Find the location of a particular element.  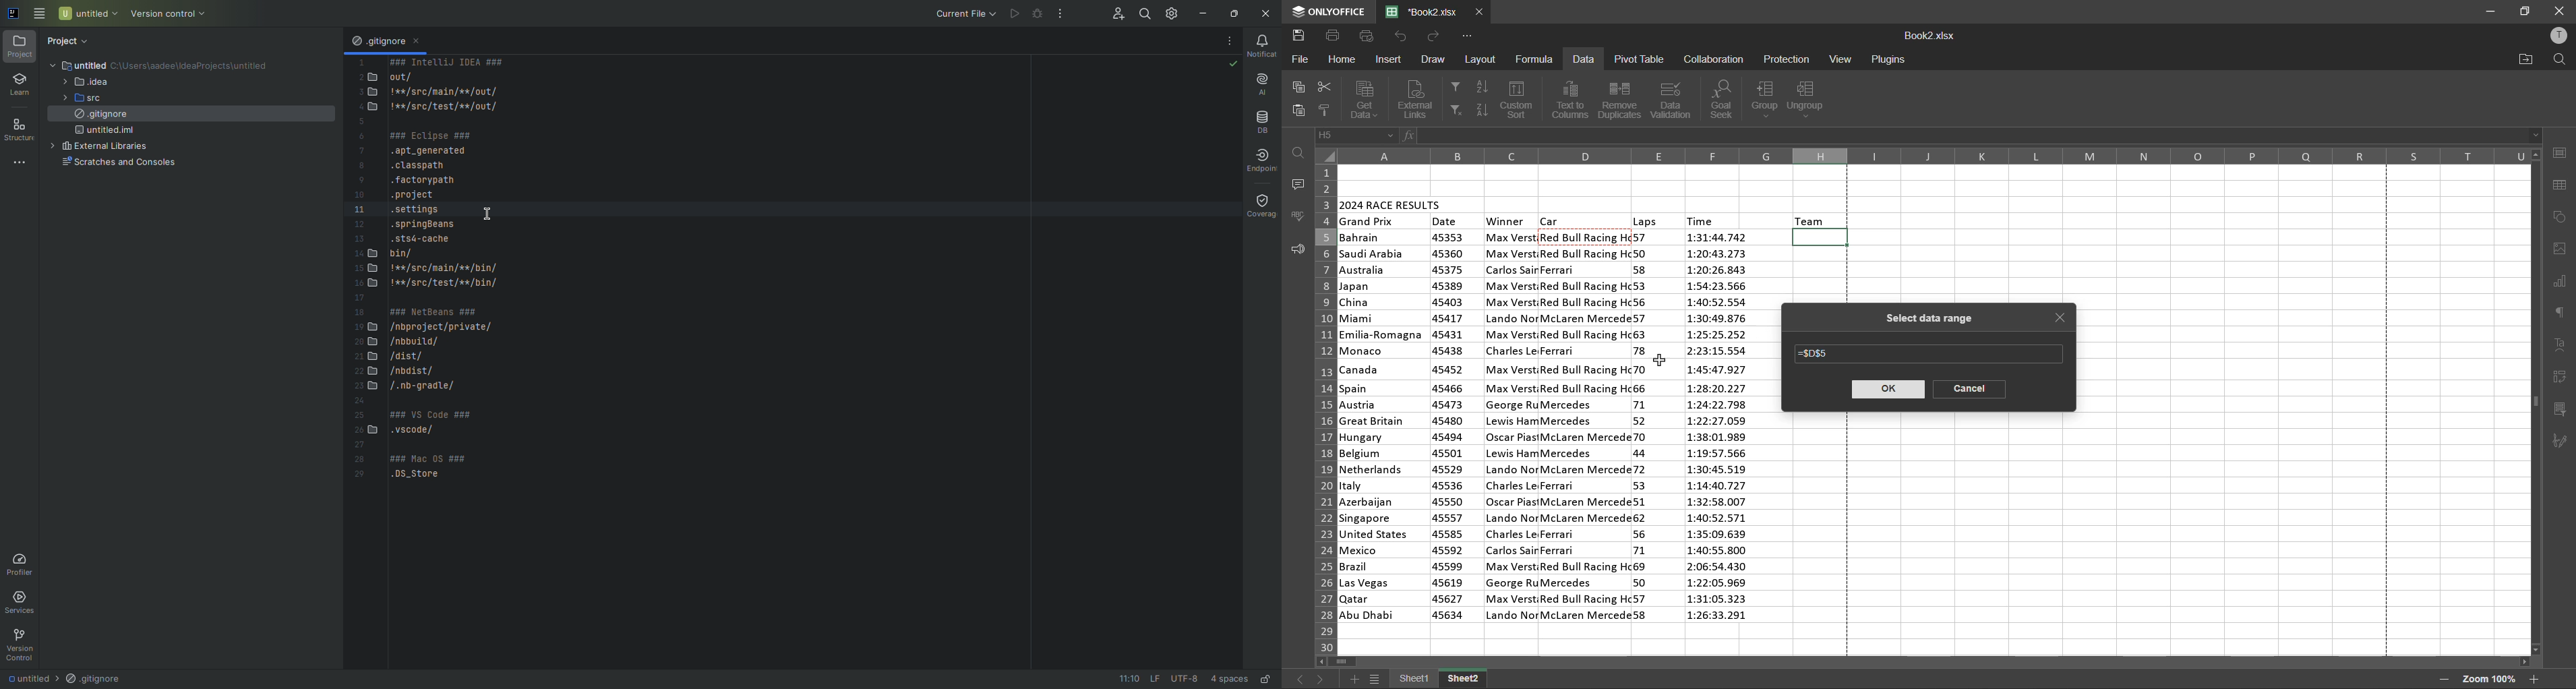

close tab is located at coordinates (1480, 12).